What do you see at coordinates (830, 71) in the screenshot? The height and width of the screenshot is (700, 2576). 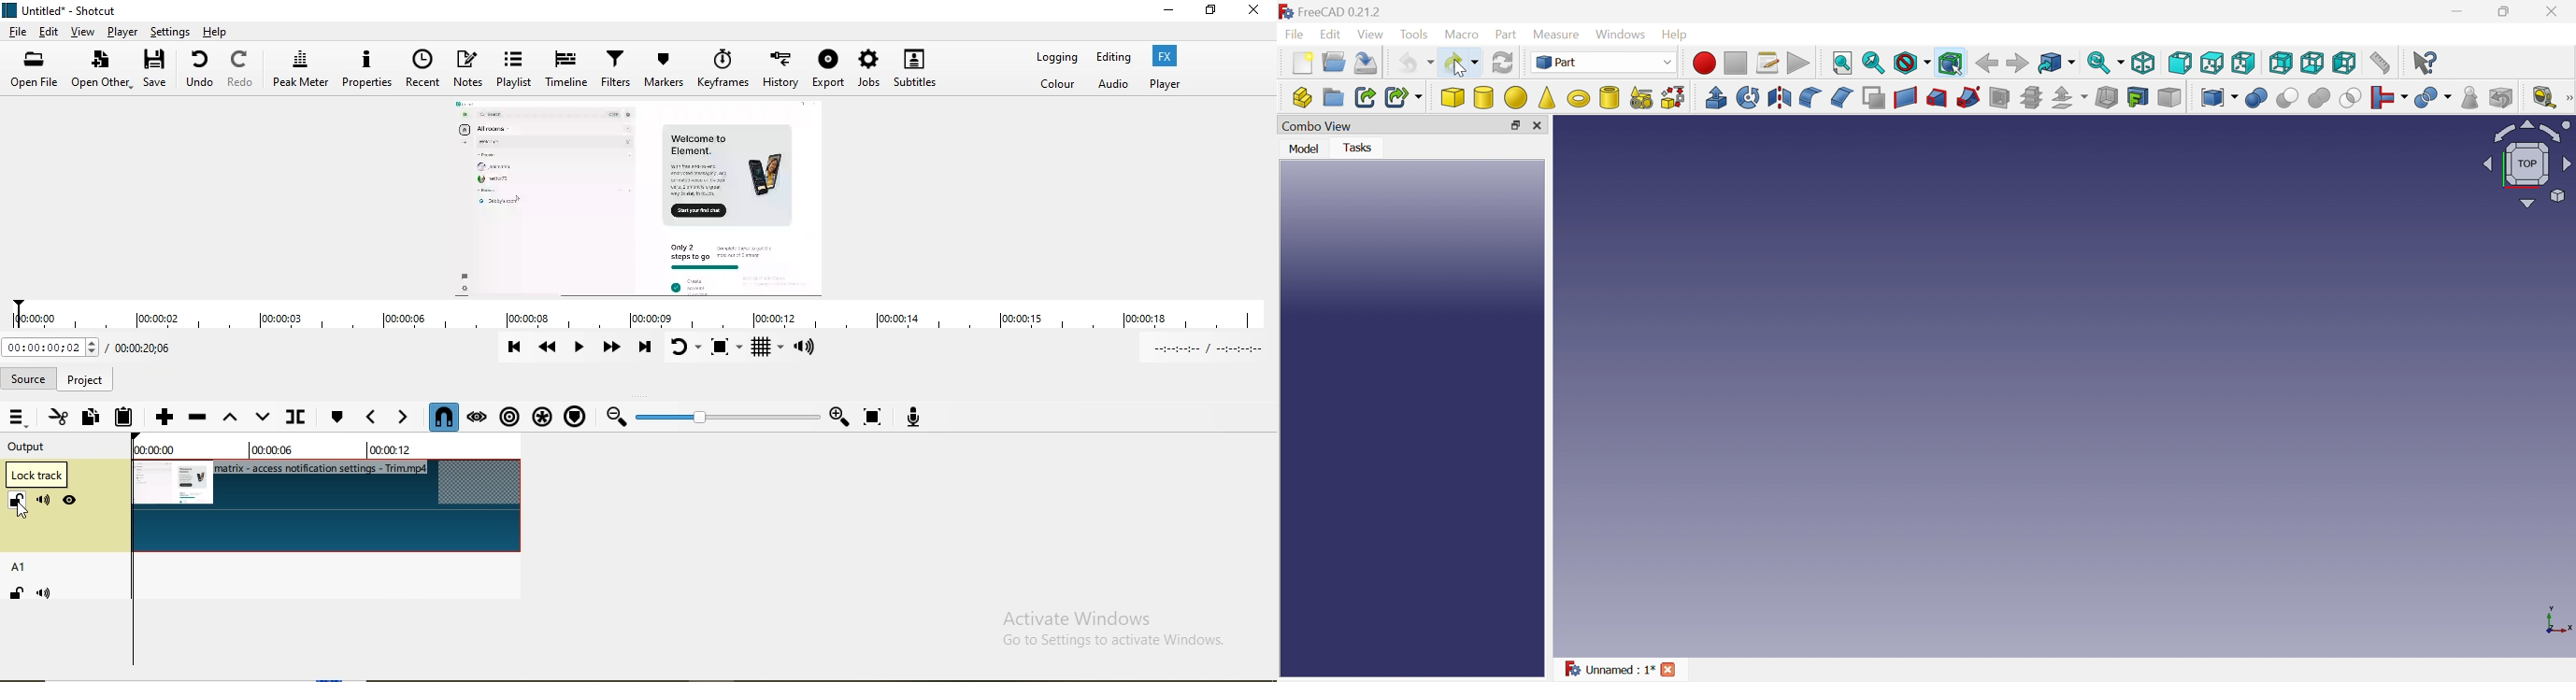 I see `Export` at bounding box center [830, 71].